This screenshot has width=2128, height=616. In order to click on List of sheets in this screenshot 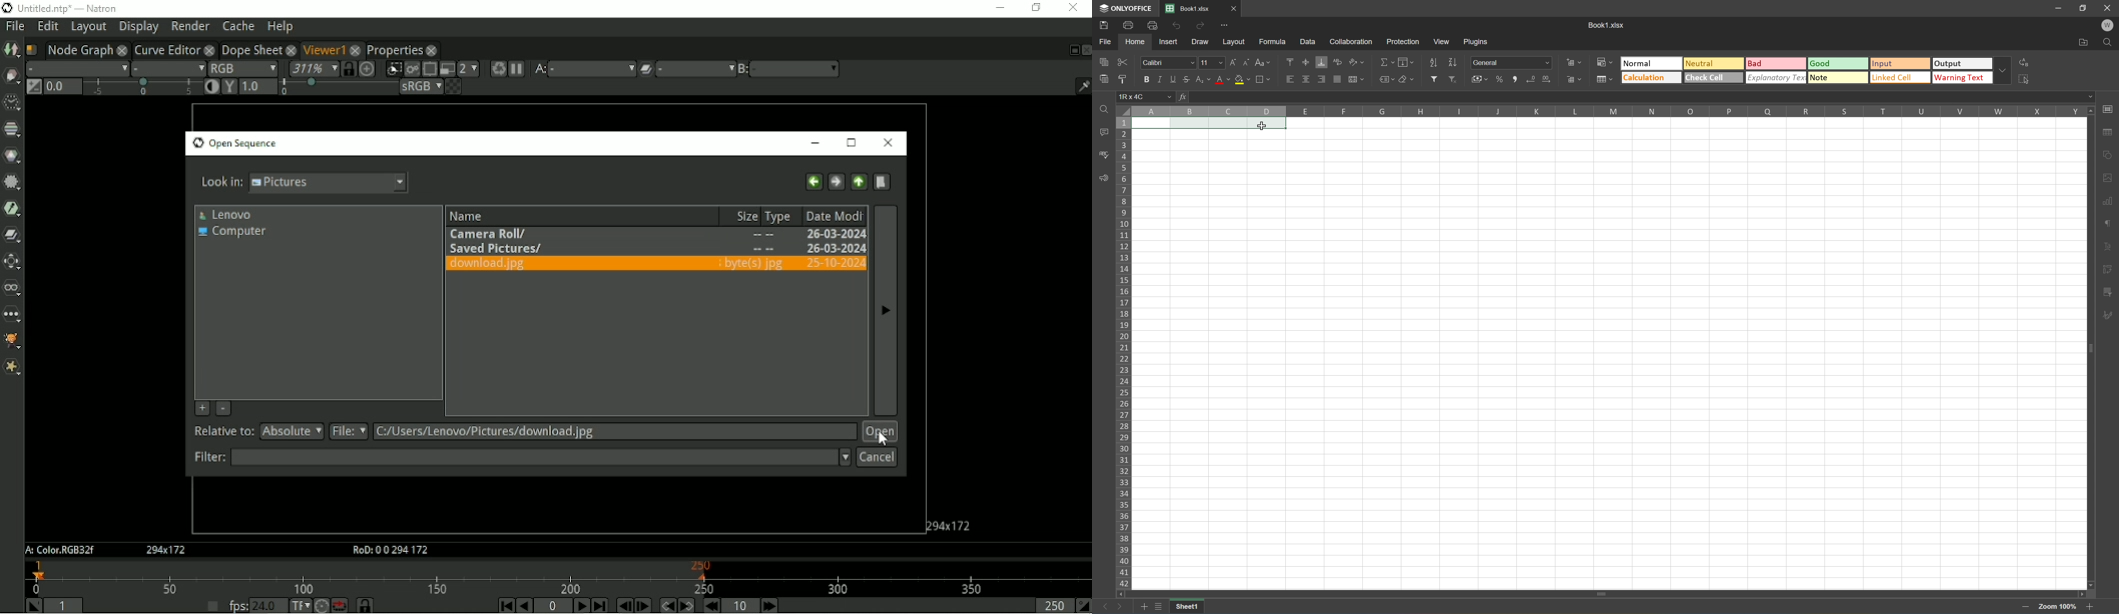, I will do `click(1159, 607)`.